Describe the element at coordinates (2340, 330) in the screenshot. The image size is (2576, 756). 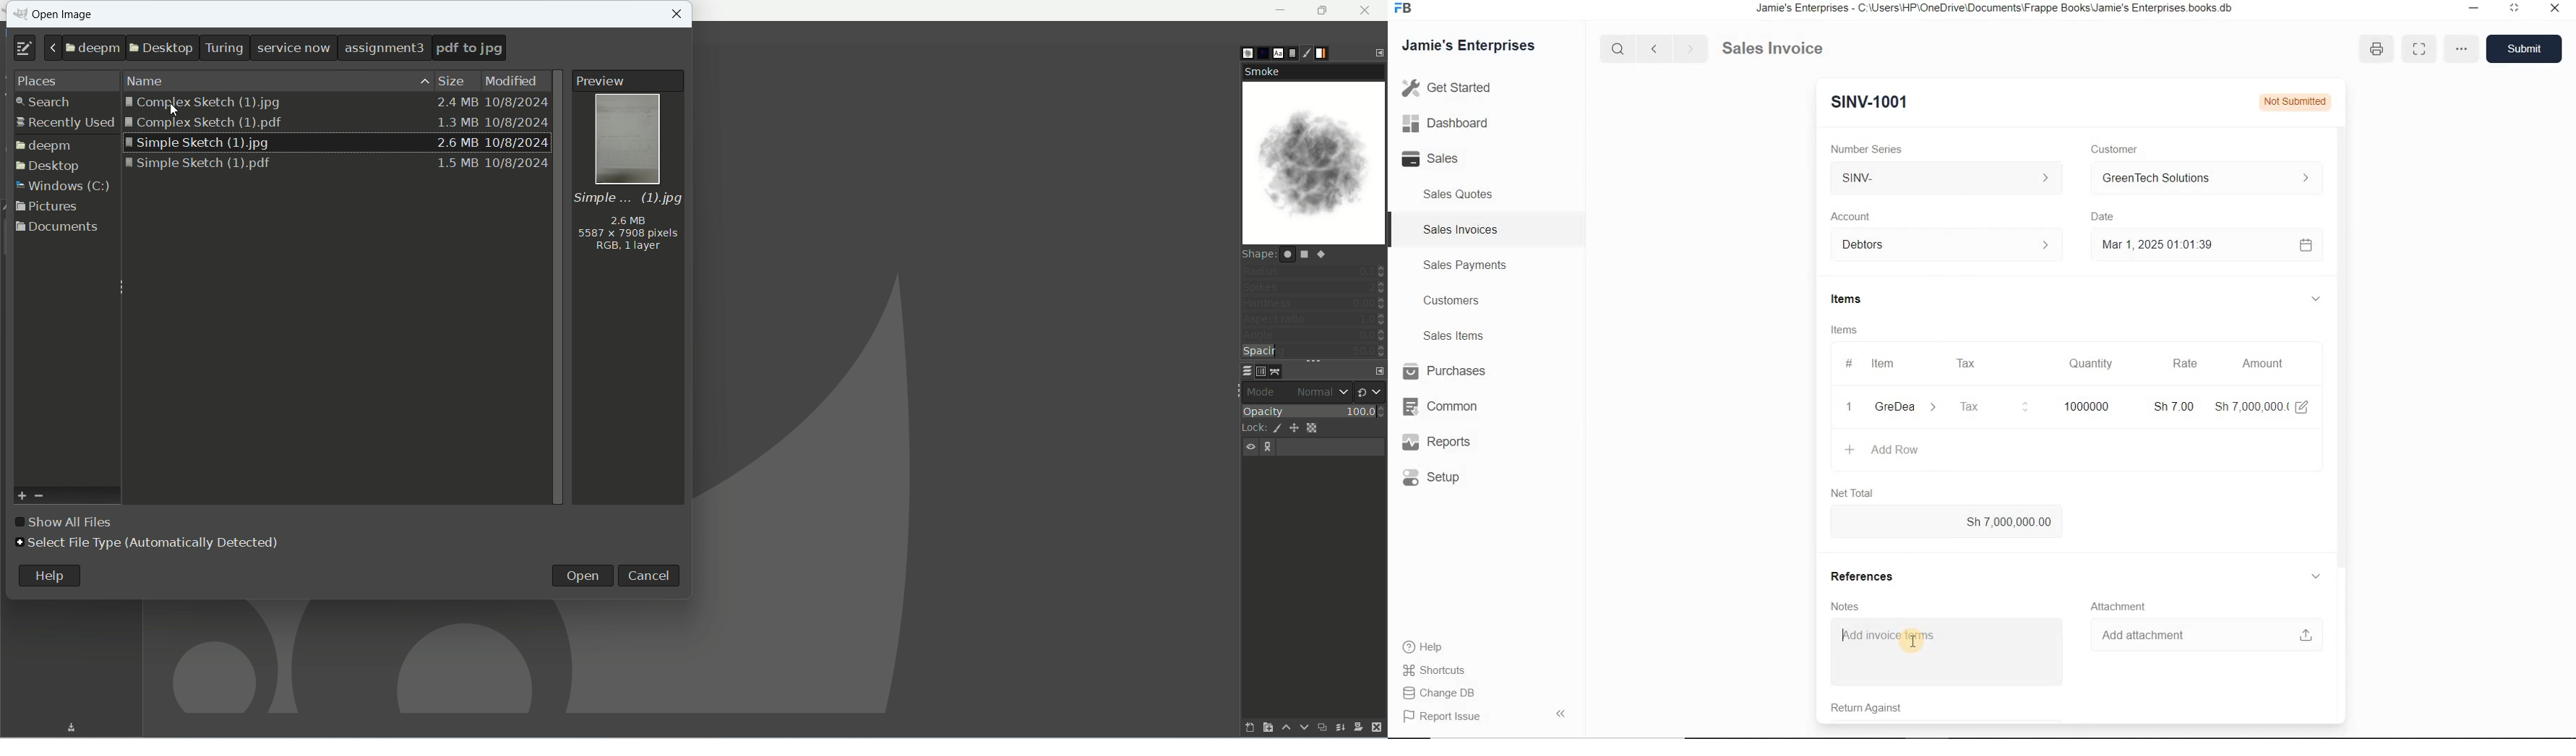
I see `vertical scrollbar` at that location.